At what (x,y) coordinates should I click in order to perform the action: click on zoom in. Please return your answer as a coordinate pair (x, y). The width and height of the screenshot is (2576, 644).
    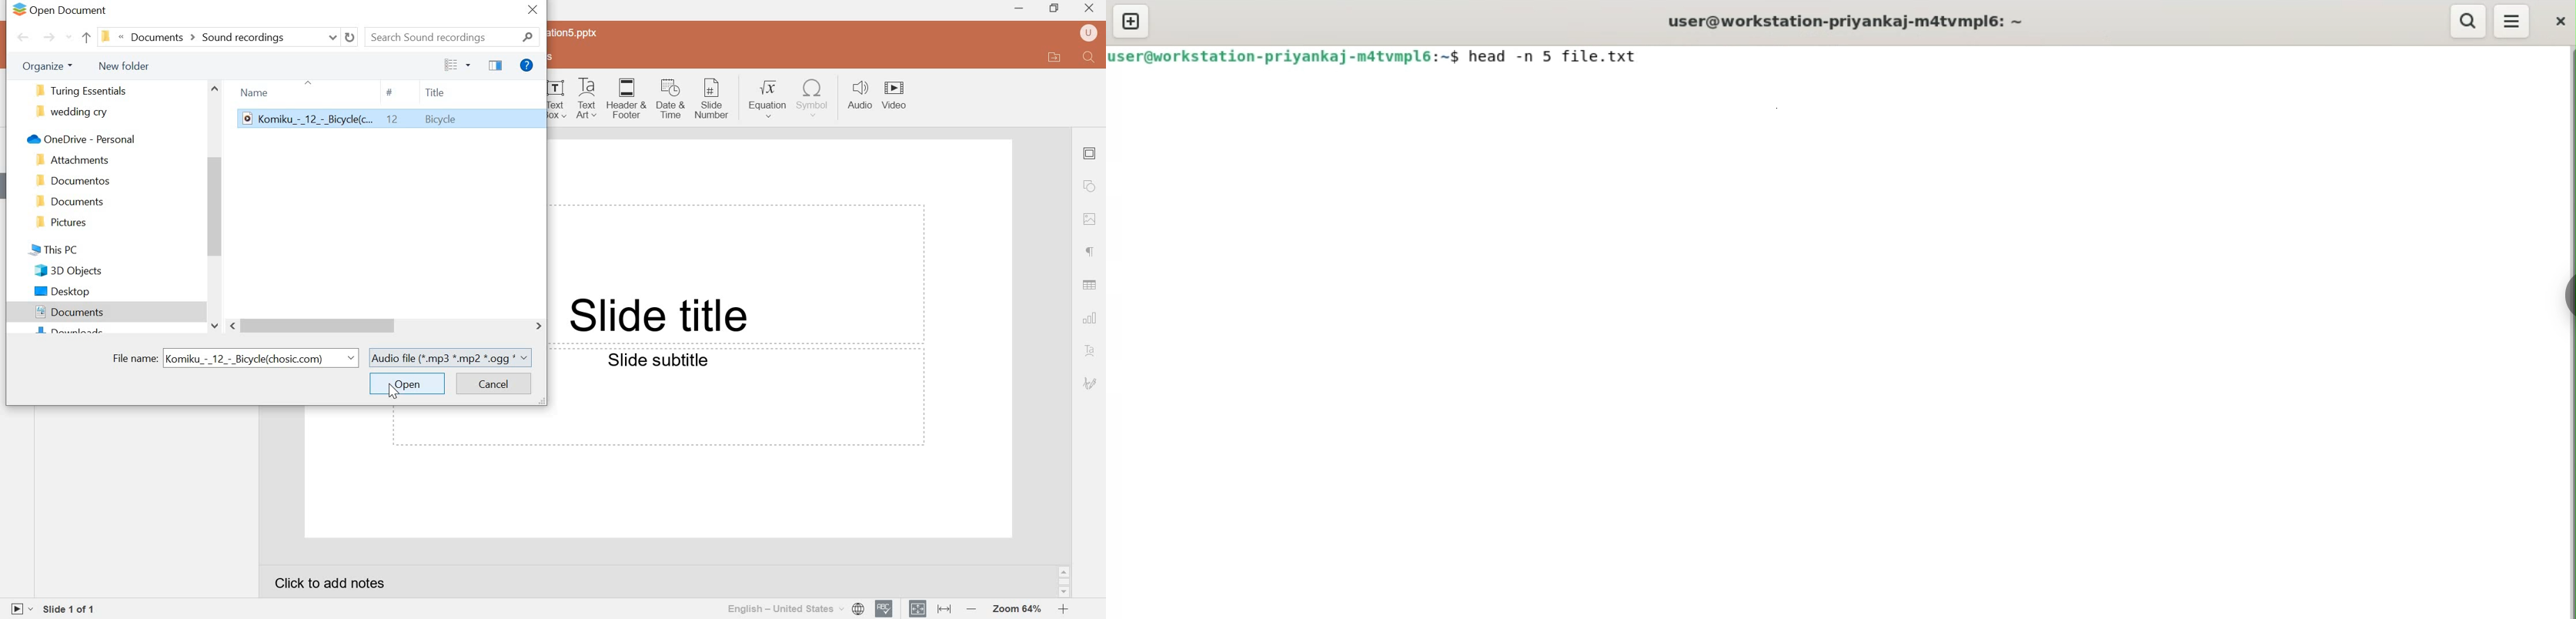
    Looking at the image, I should click on (1063, 609).